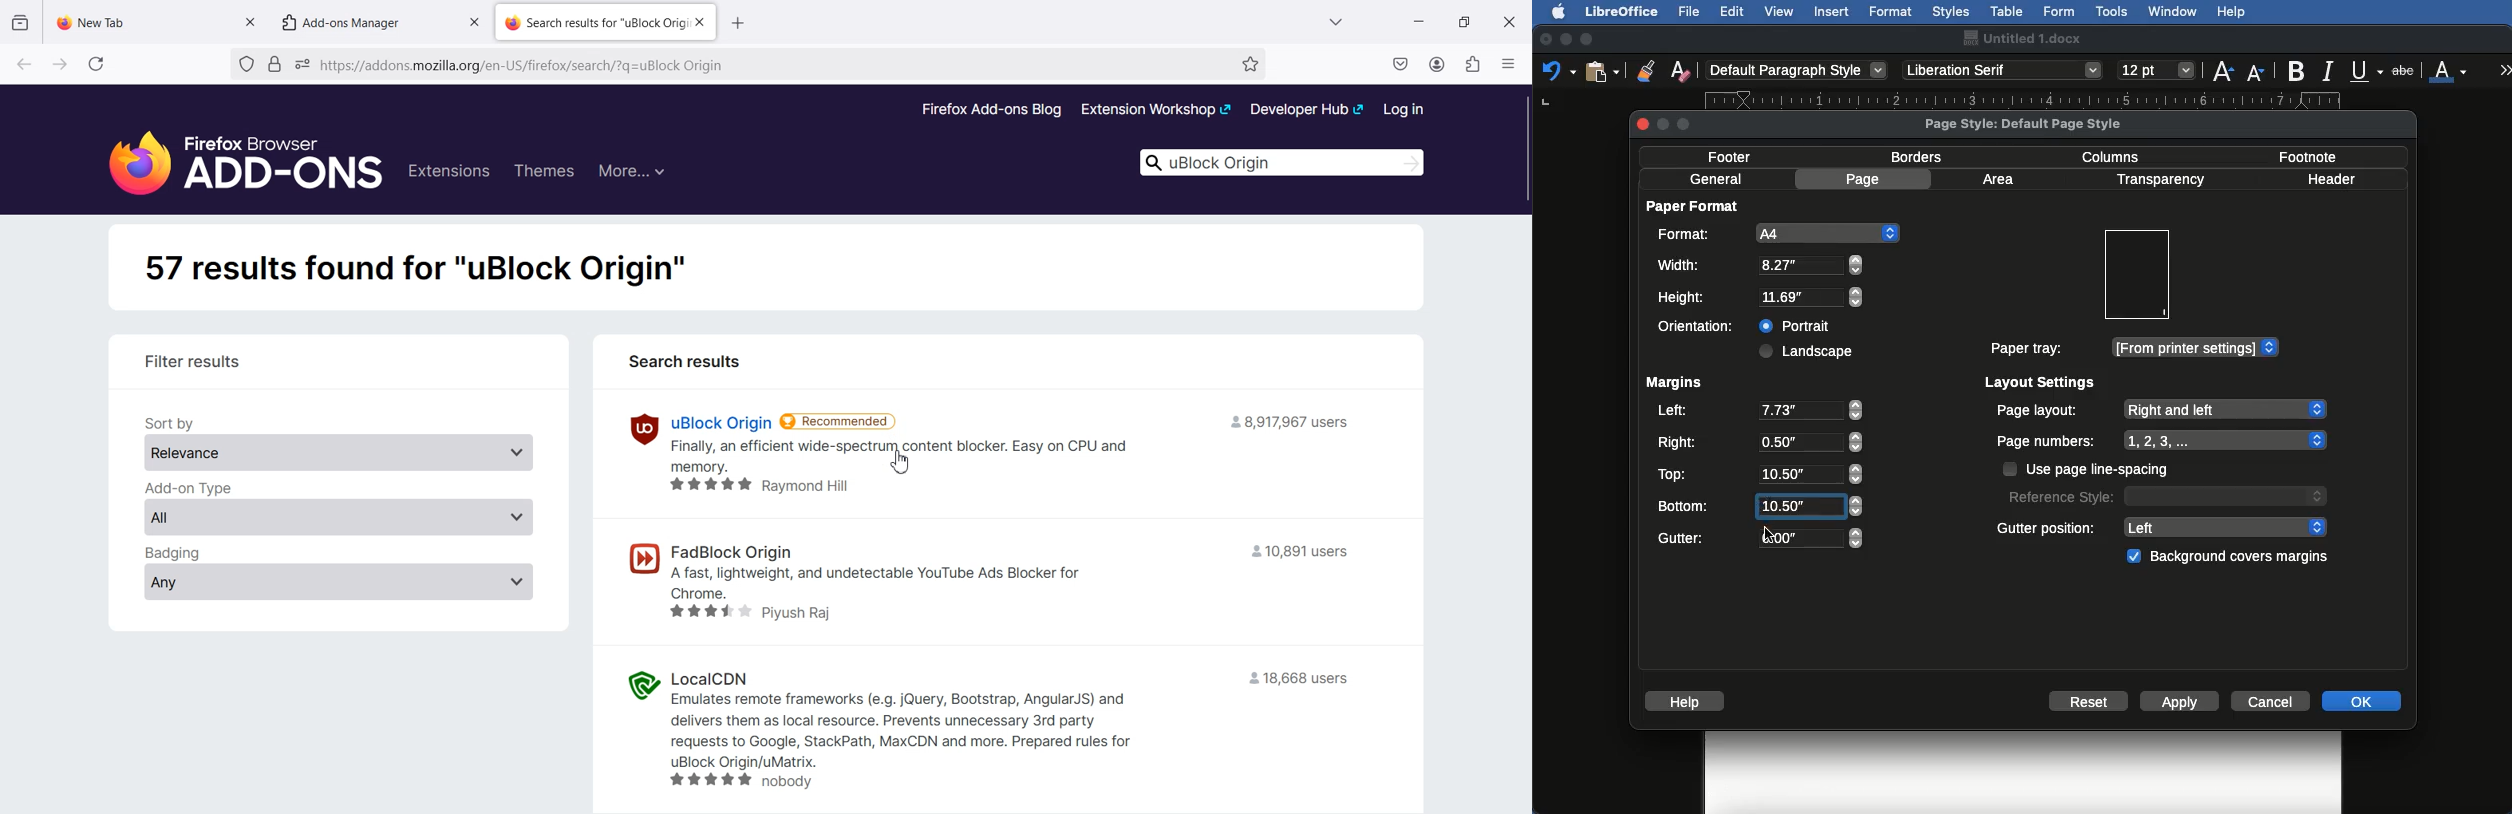 The height and width of the screenshot is (840, 2520). What do you see at coordinates (401, 268) in the screenshot?
I see `57 results found for "uBlock Origin"` at bounding box center [401, 268].